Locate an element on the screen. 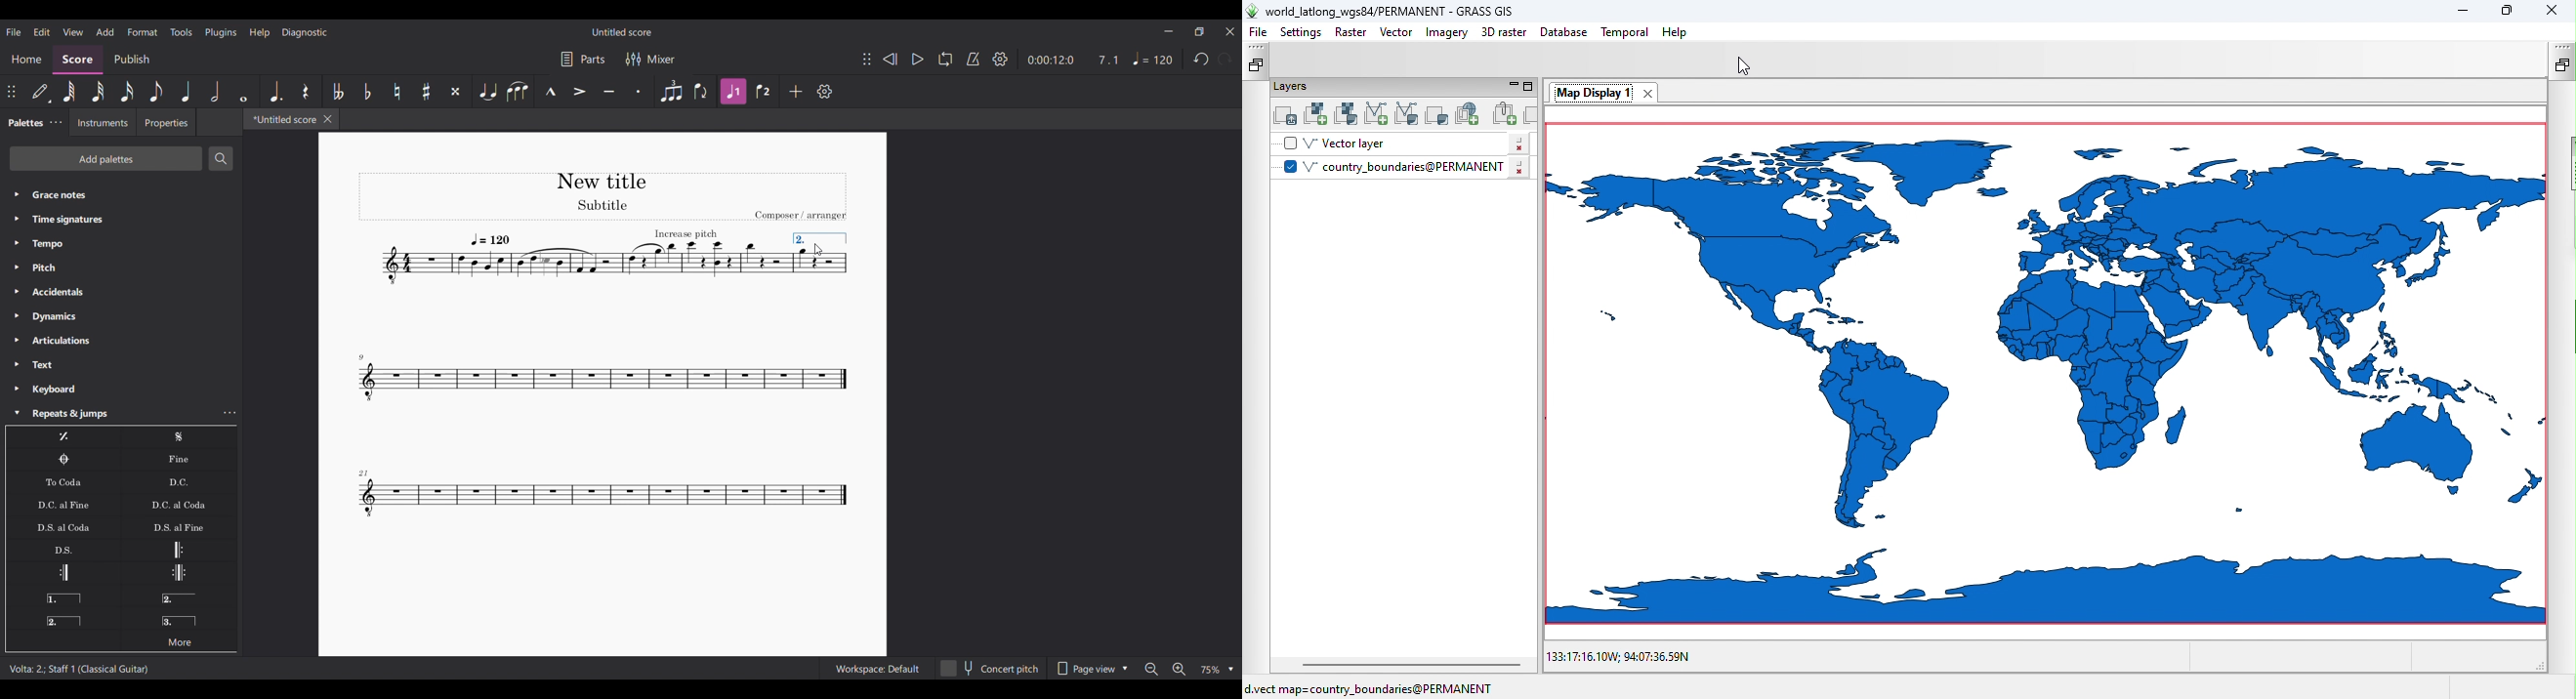  Repeat last measure is located at coordinates (63, 437).